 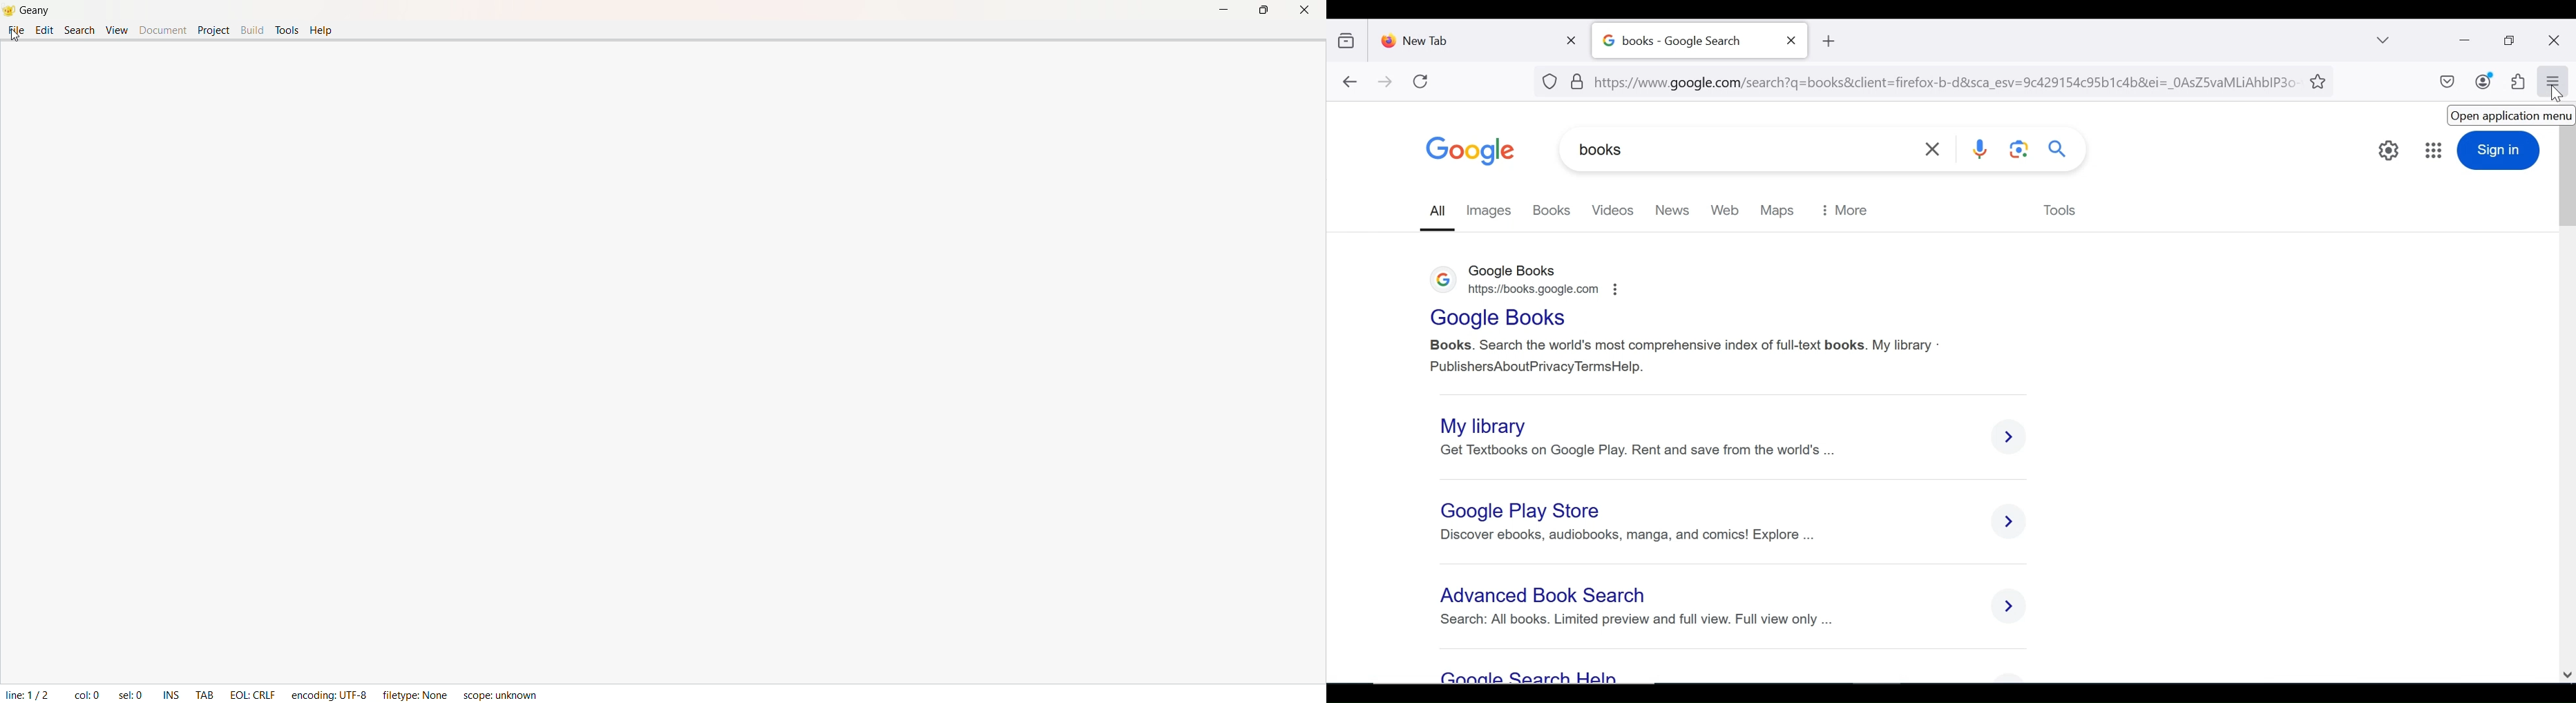 I want to click on https://books.google.com, so click(x=1545, y=289).